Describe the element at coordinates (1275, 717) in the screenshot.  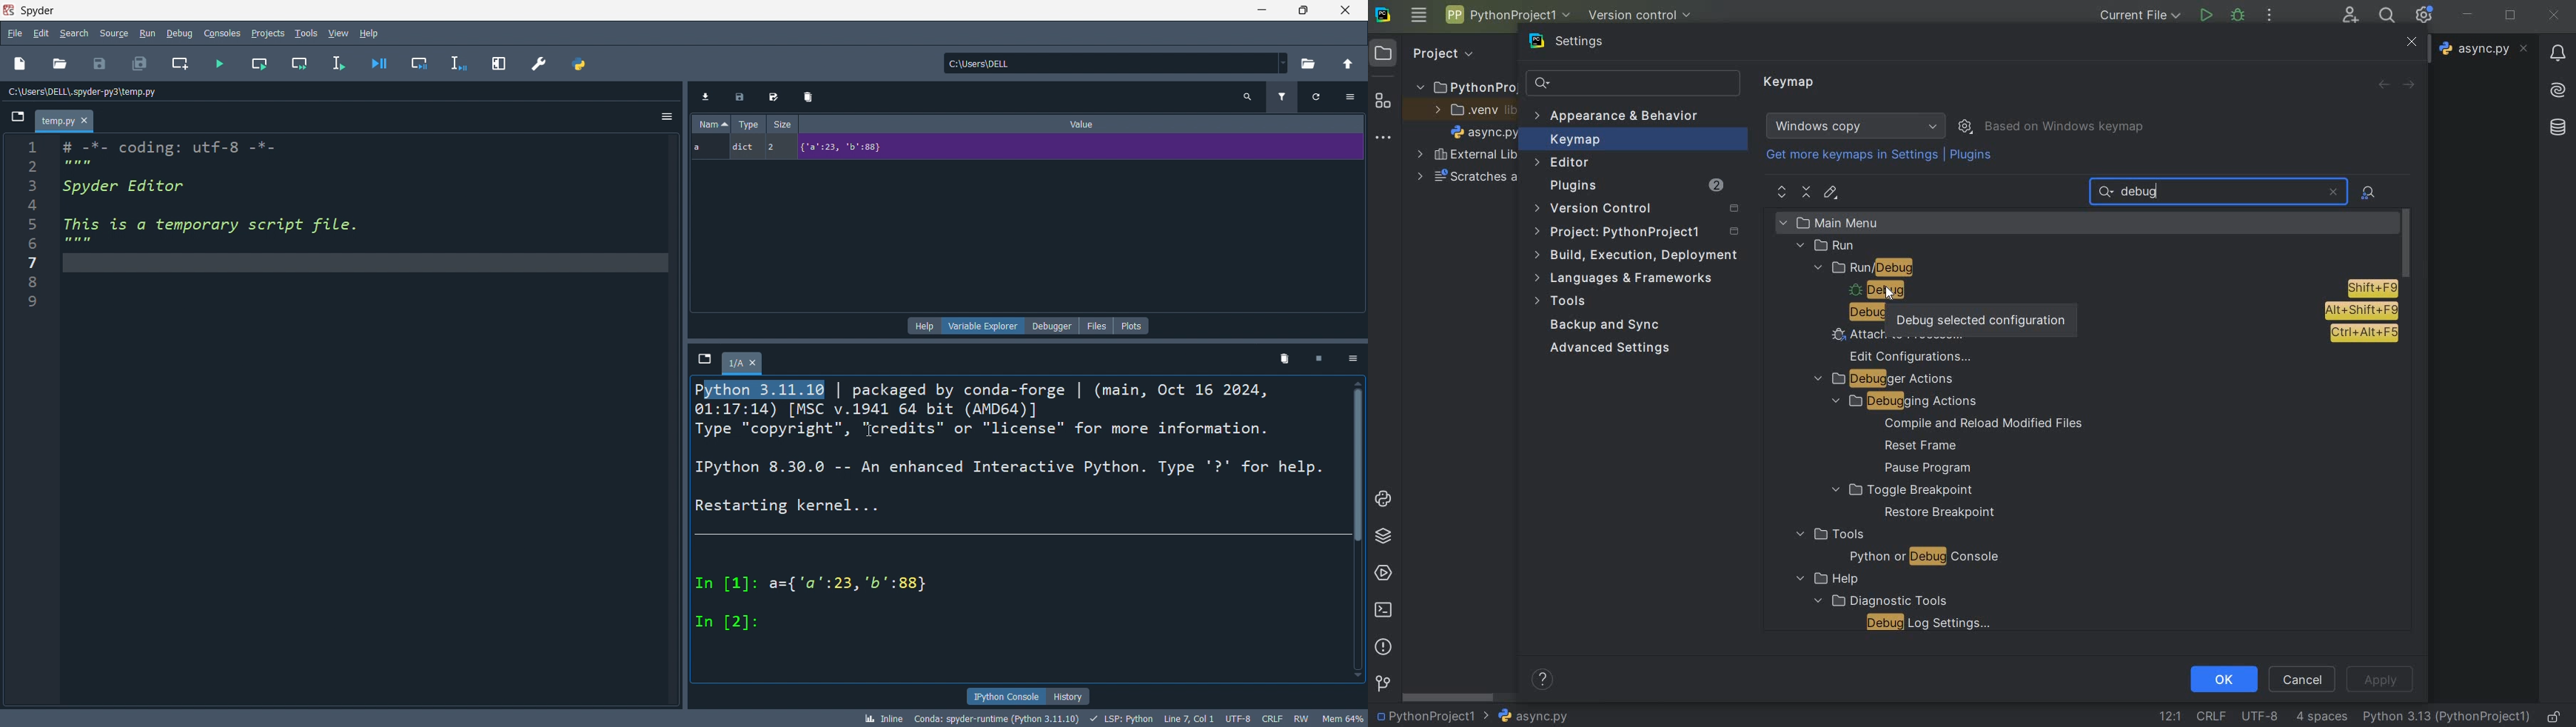
I see `CRLF` at that location.